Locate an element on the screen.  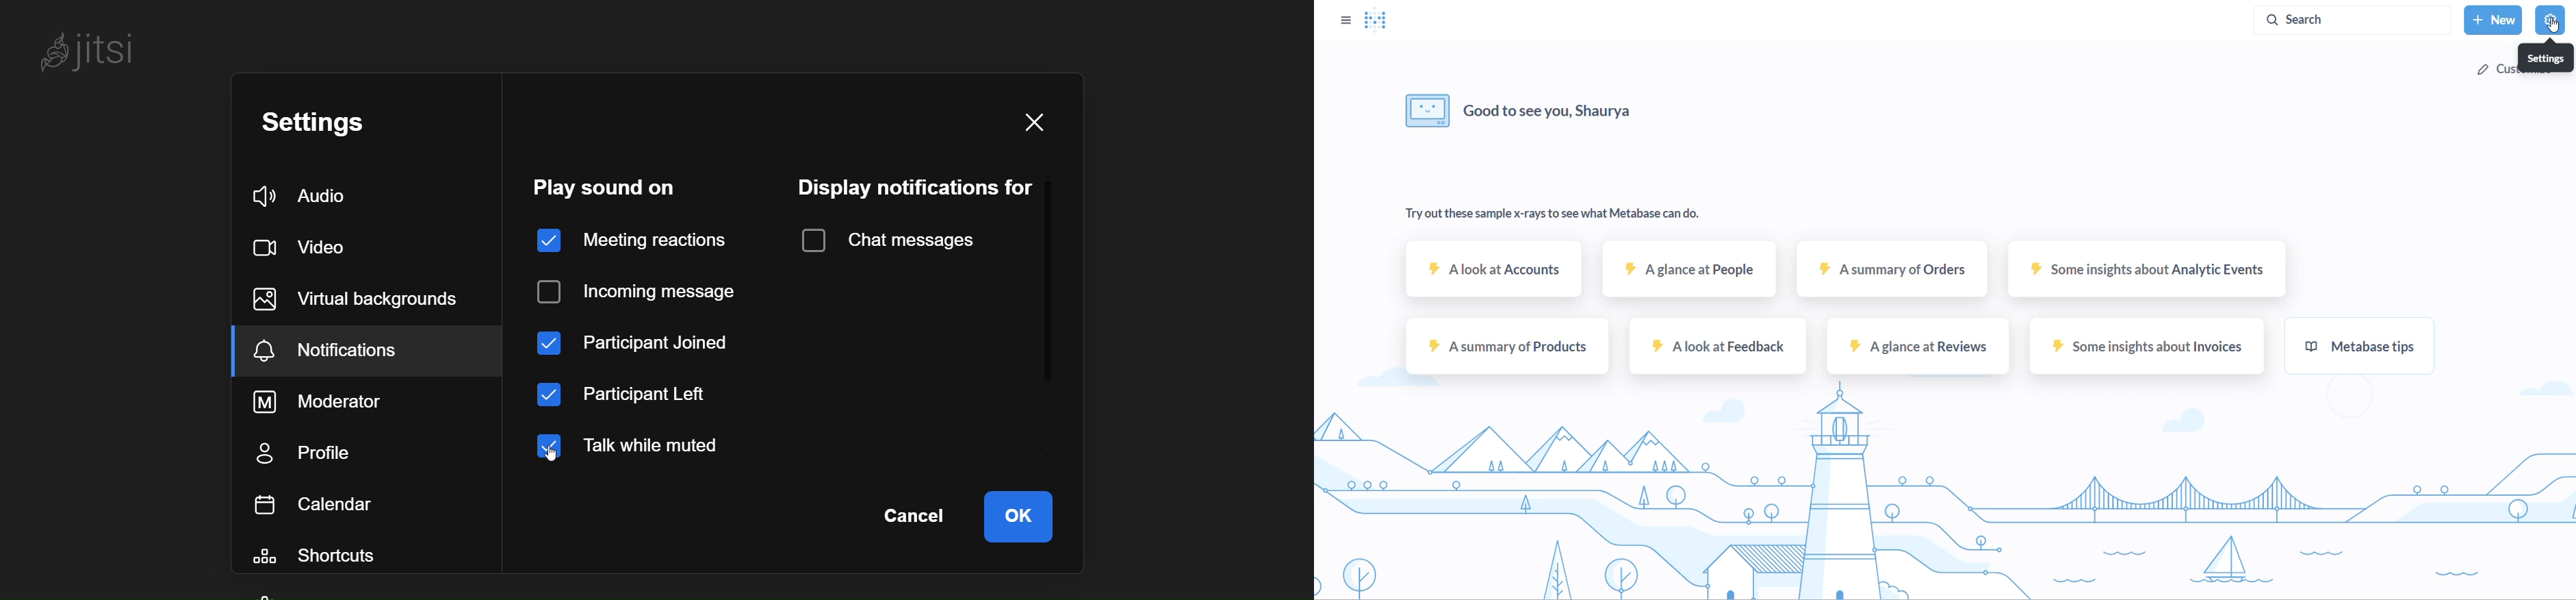
ok is located at coordinates (1018, 516).